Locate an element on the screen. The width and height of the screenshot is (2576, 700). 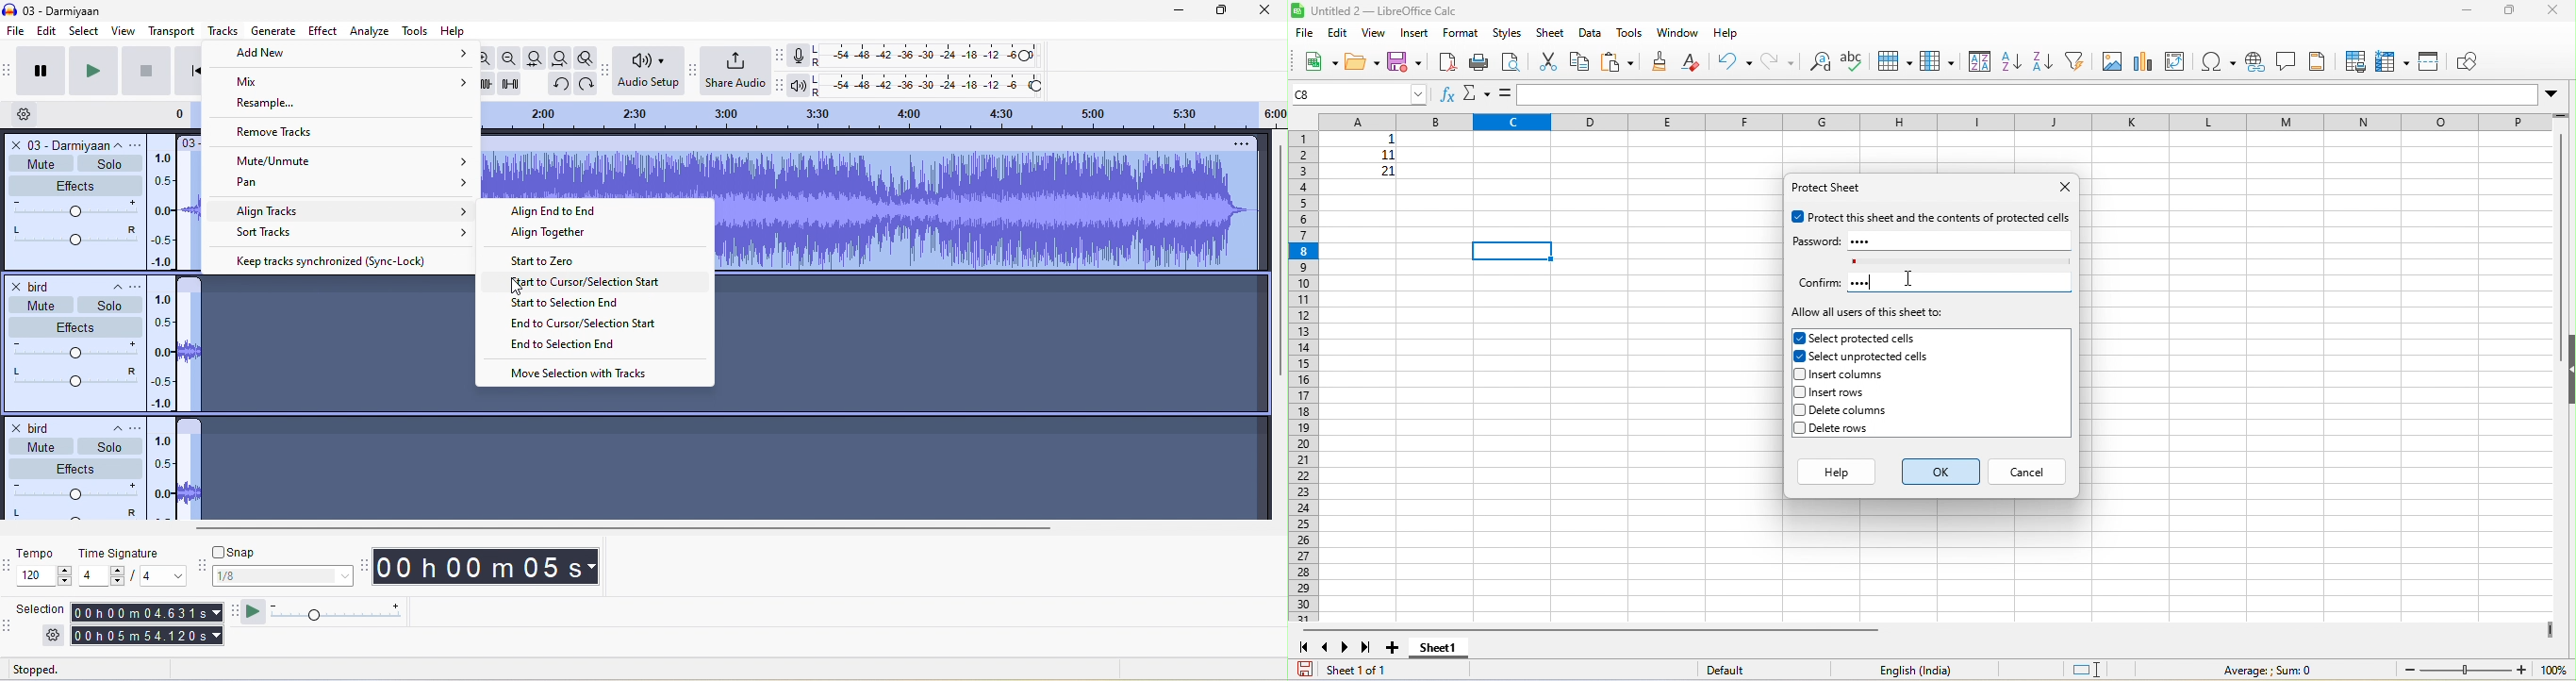
audacity audio setup toolbar is located at coordinates (605, 69).